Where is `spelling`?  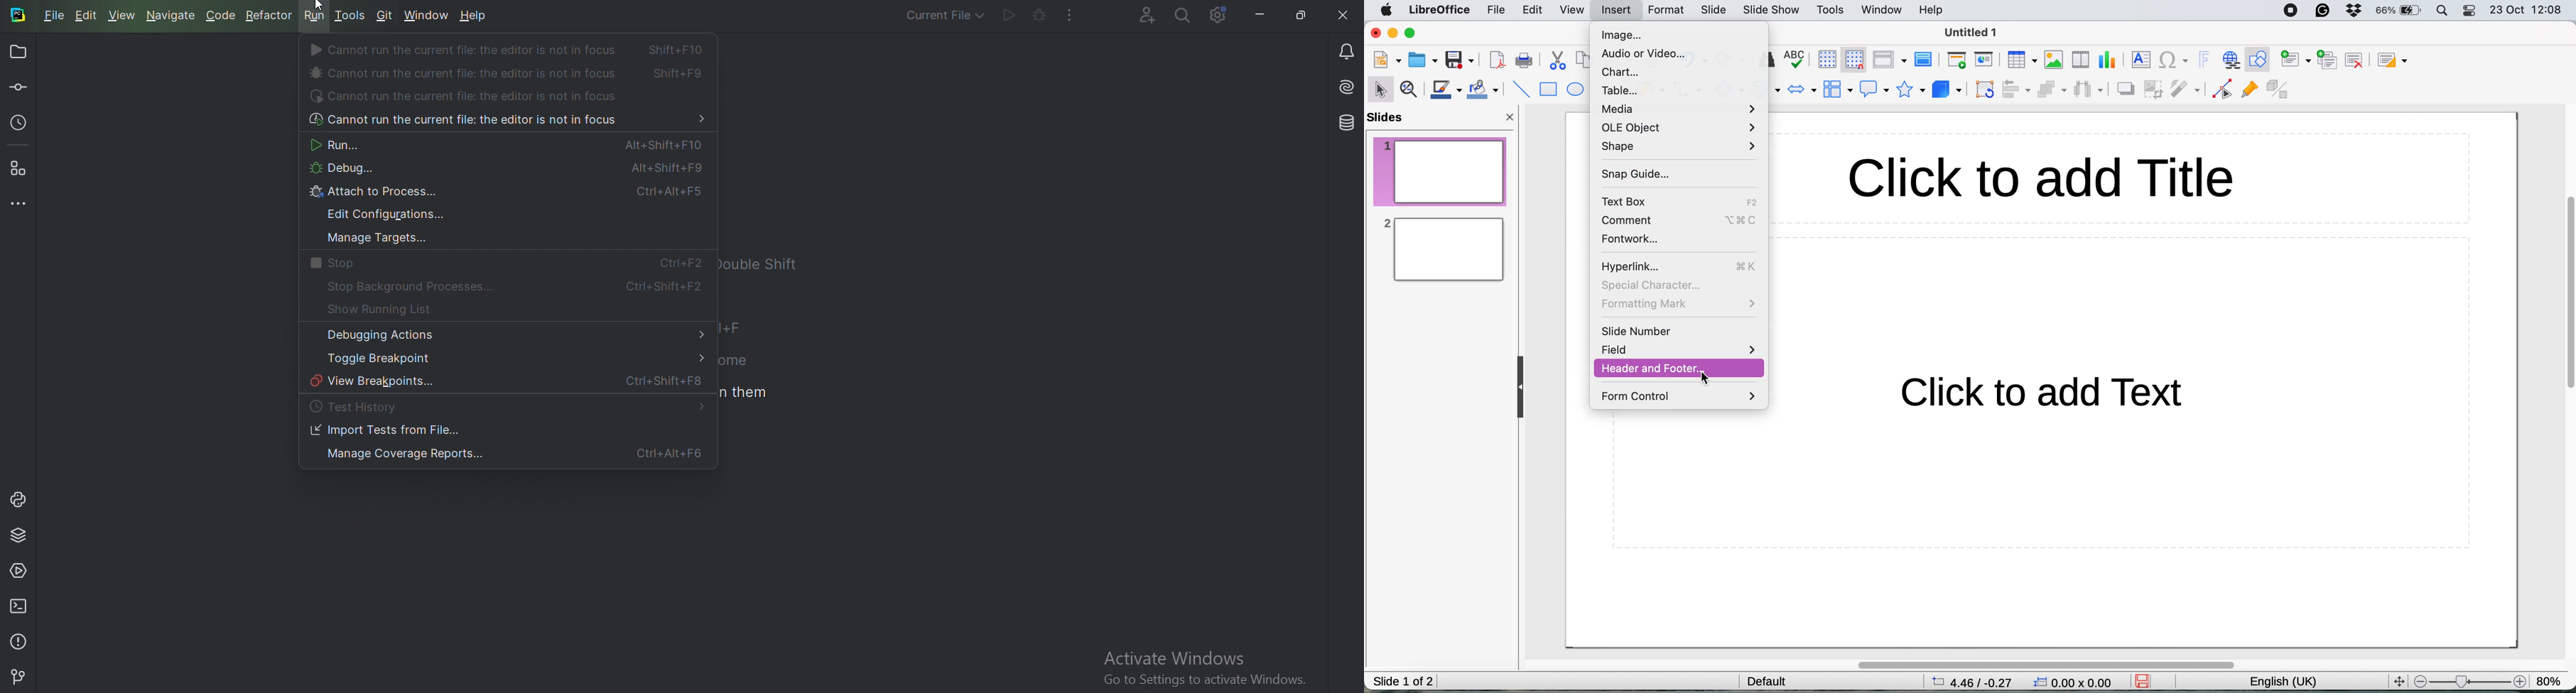 spelling is located at coordinates (1796, 57).